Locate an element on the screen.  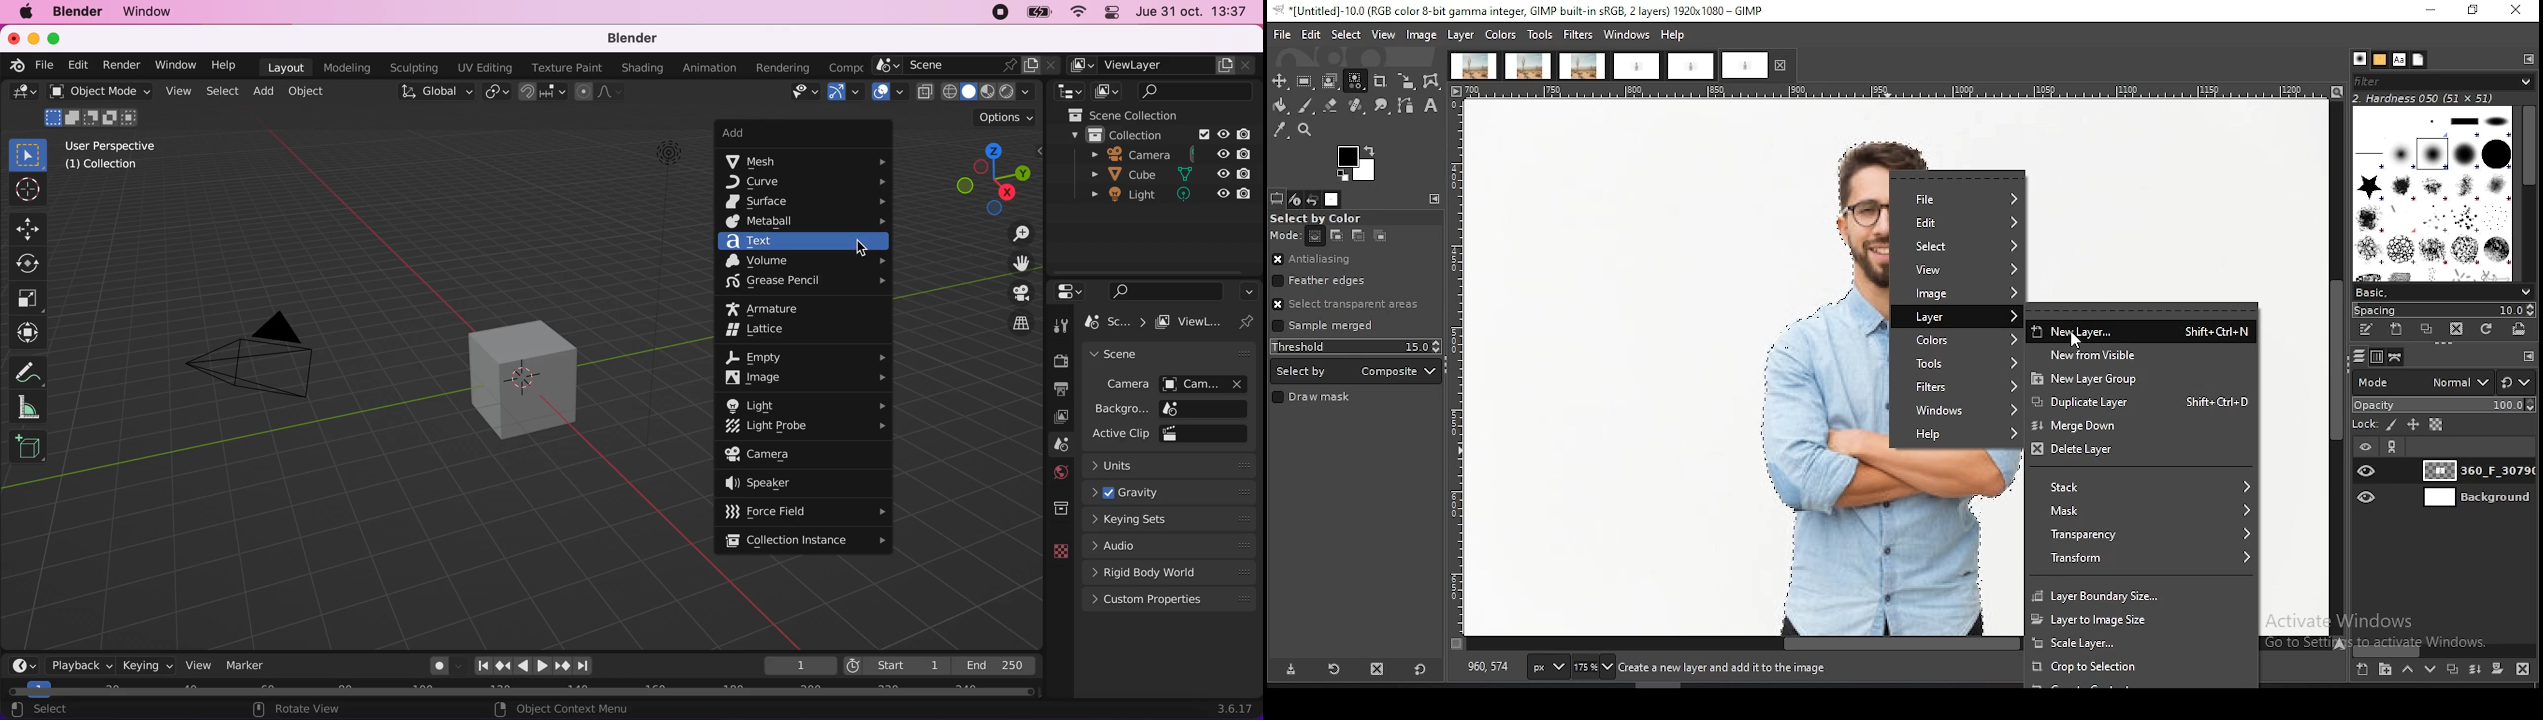
collection is located at coordinates (1049, 509).